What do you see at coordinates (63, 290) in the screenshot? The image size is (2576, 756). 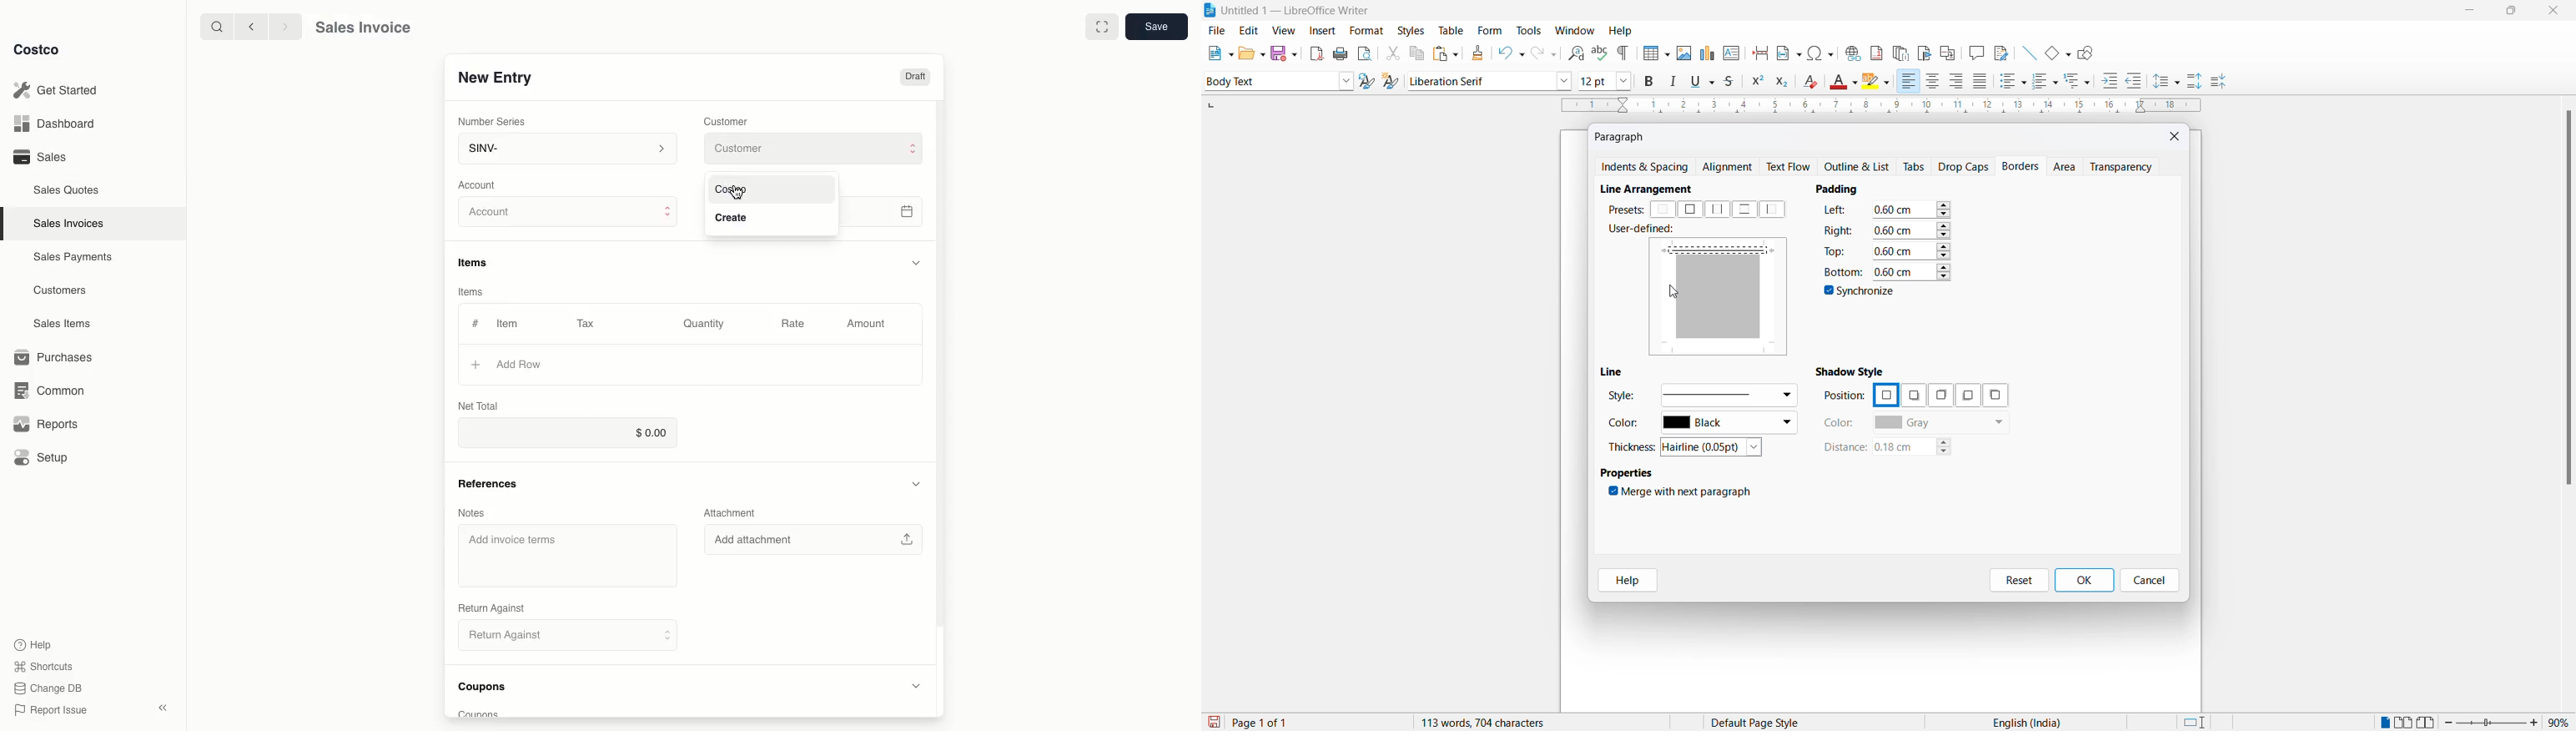 I see `Customers` at bounding box center [63, 290].